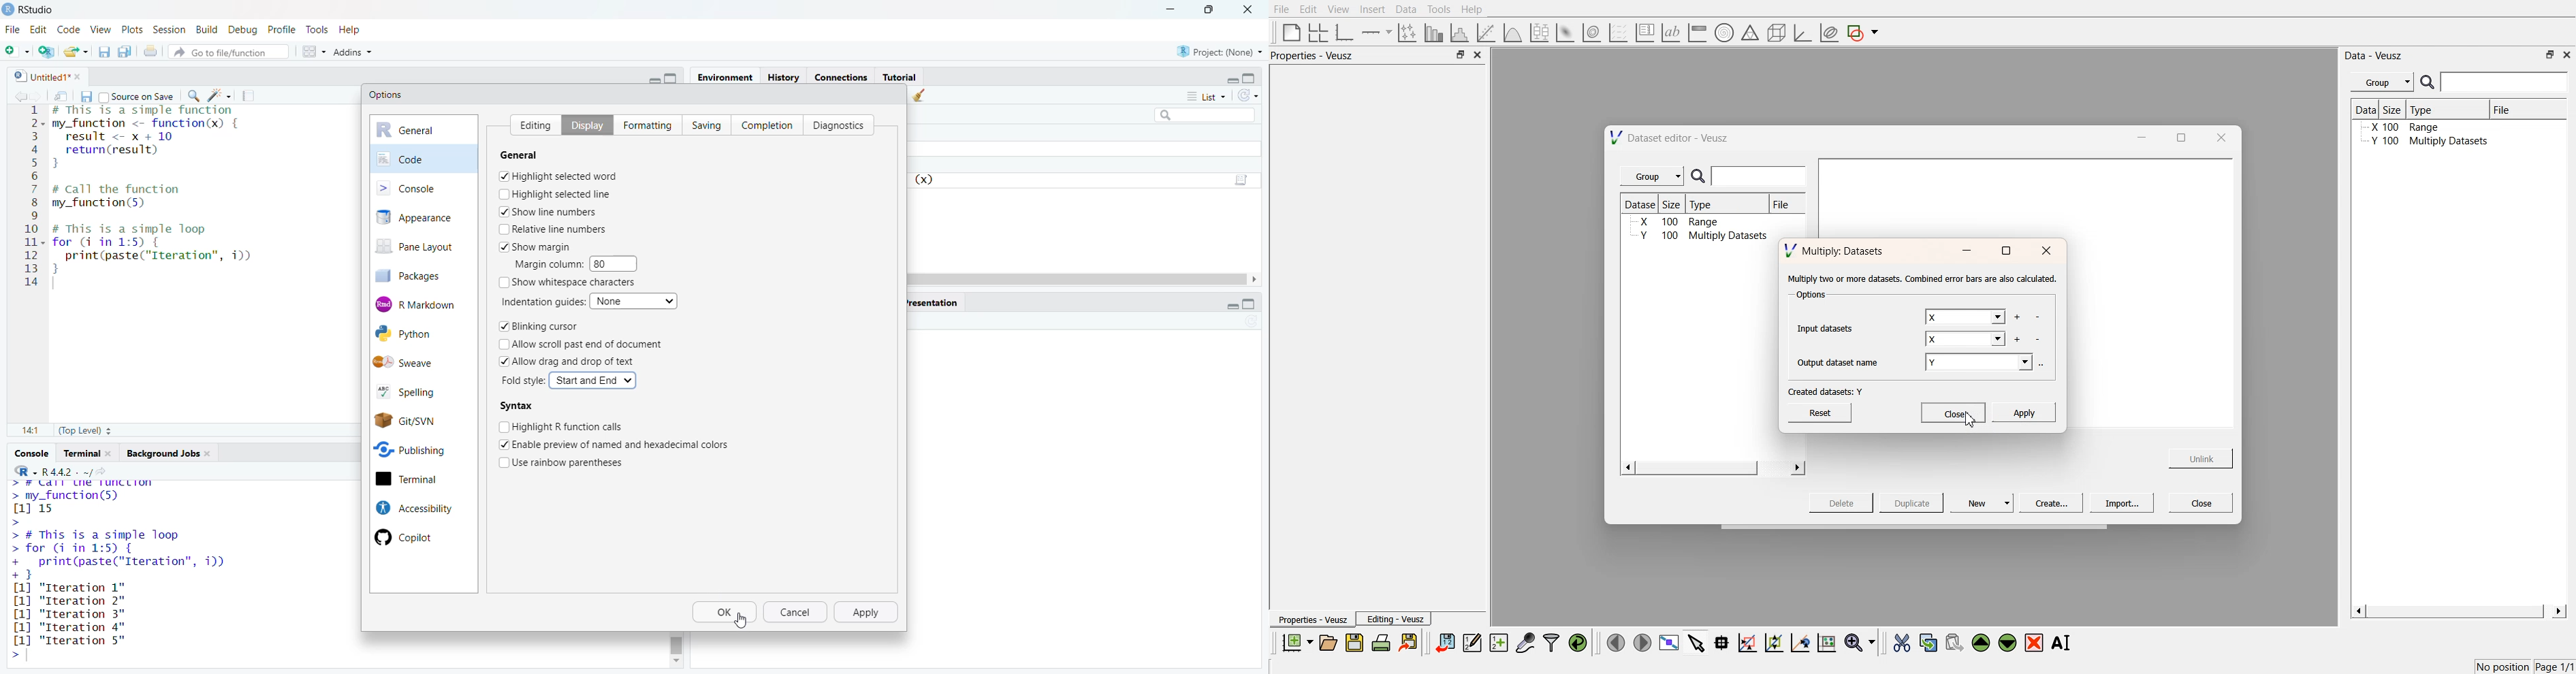 The image size is (2576, 700). I want to click on Sweave, so click(424, 361).